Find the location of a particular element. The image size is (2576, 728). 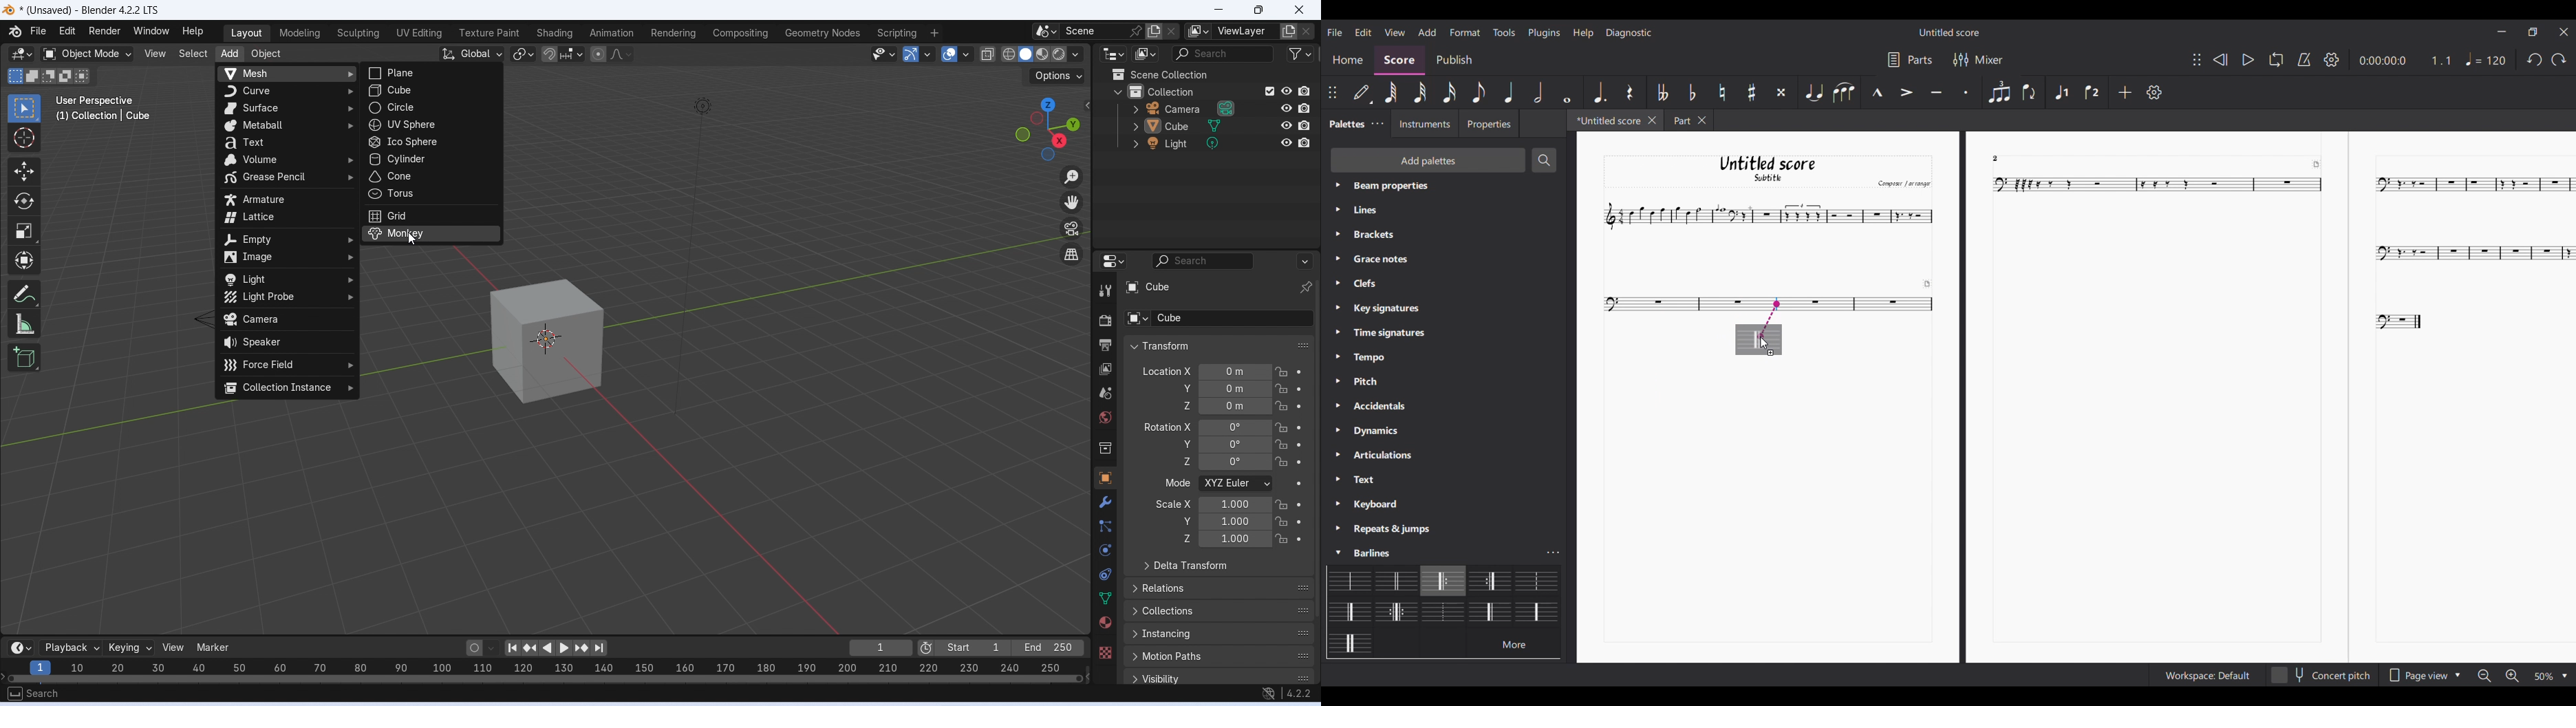

overlays is located at coordinates (965, 54).